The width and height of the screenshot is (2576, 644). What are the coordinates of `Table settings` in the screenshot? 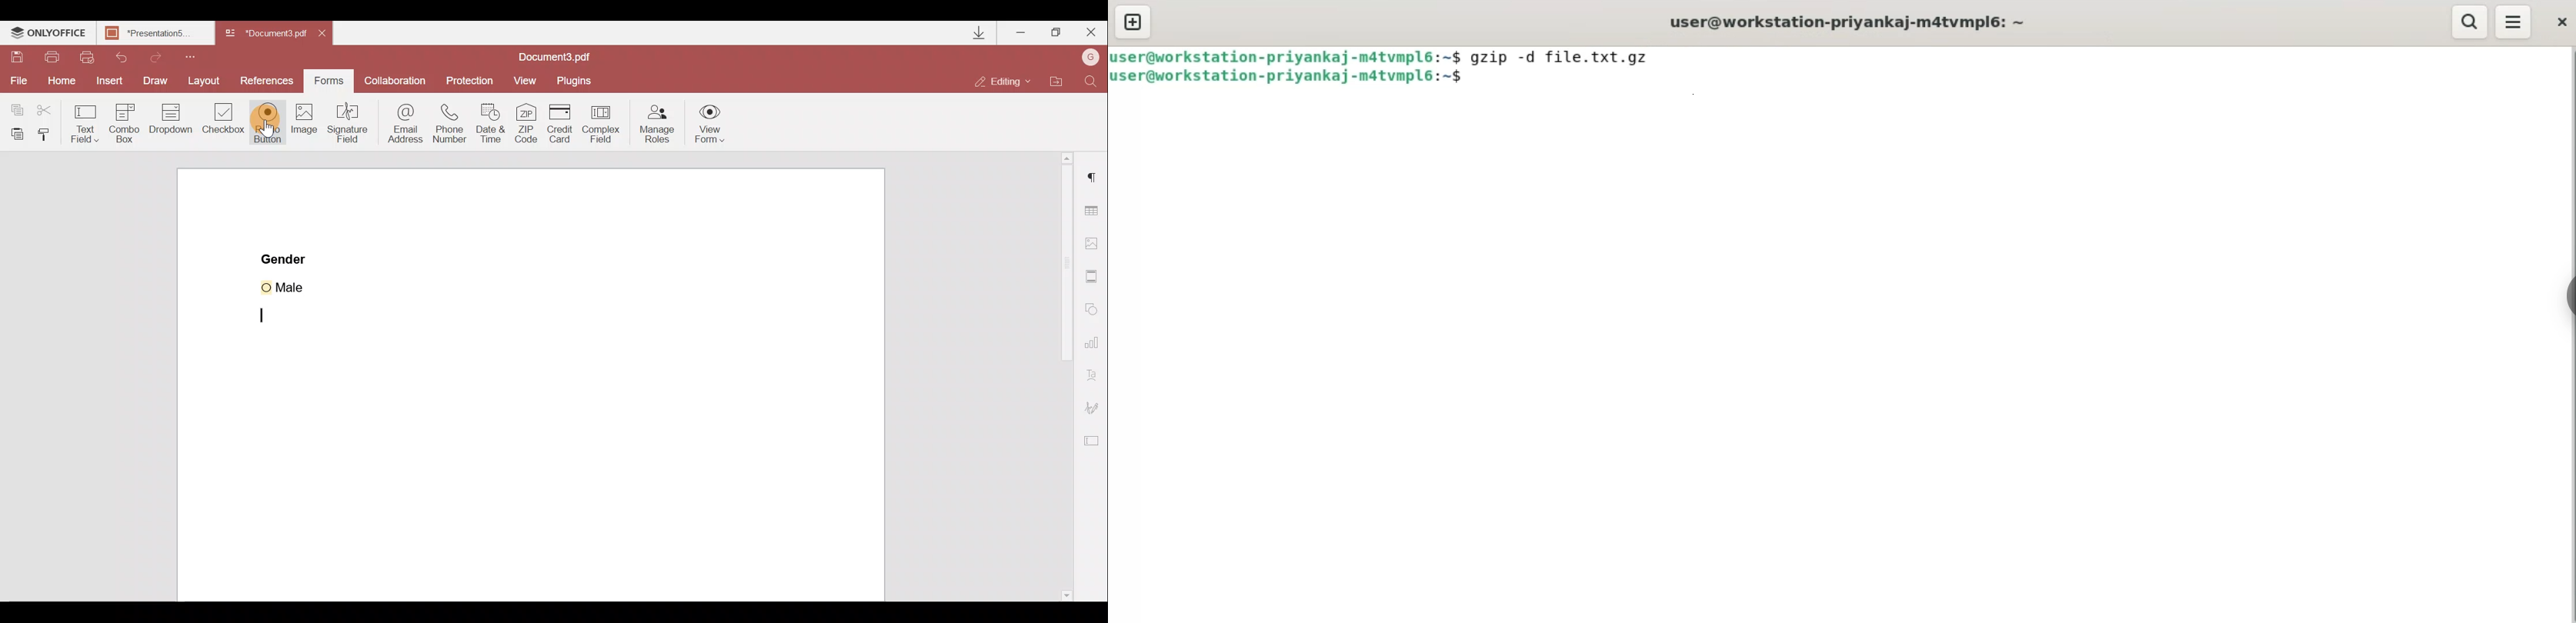 It's located at (1094, 208).